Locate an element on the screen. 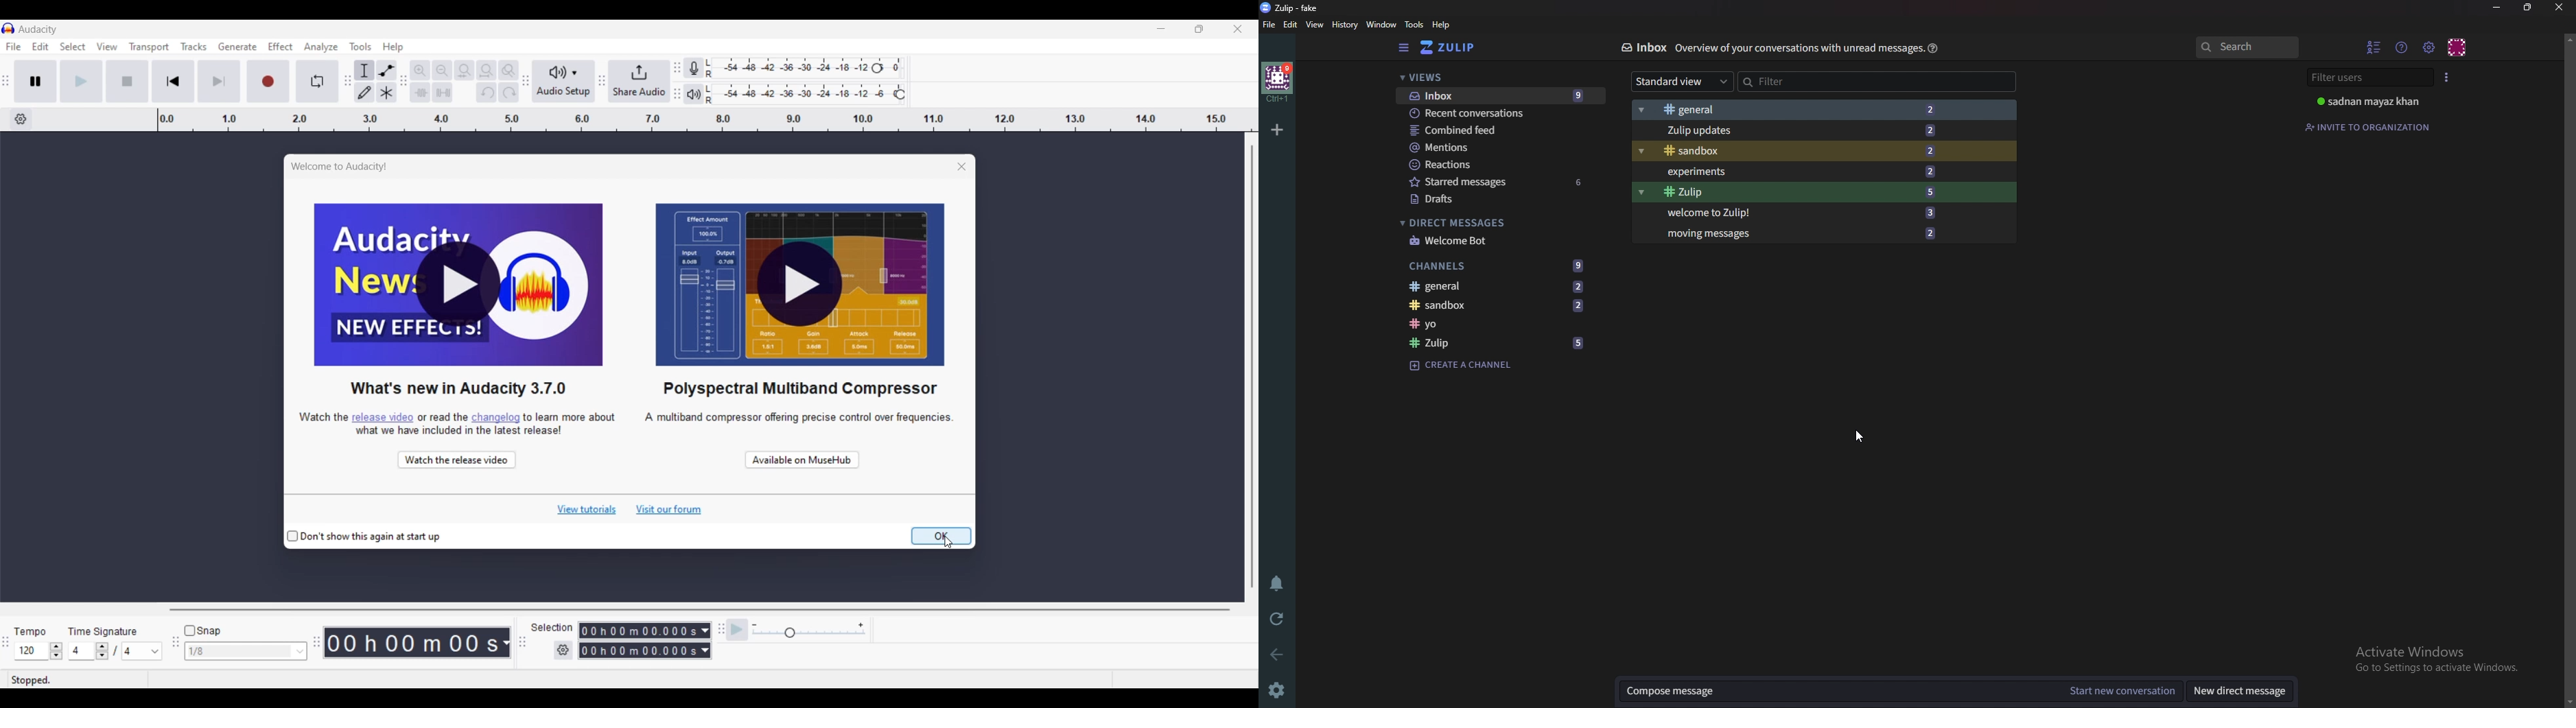  Profile is located at coordinates (2458, 46).